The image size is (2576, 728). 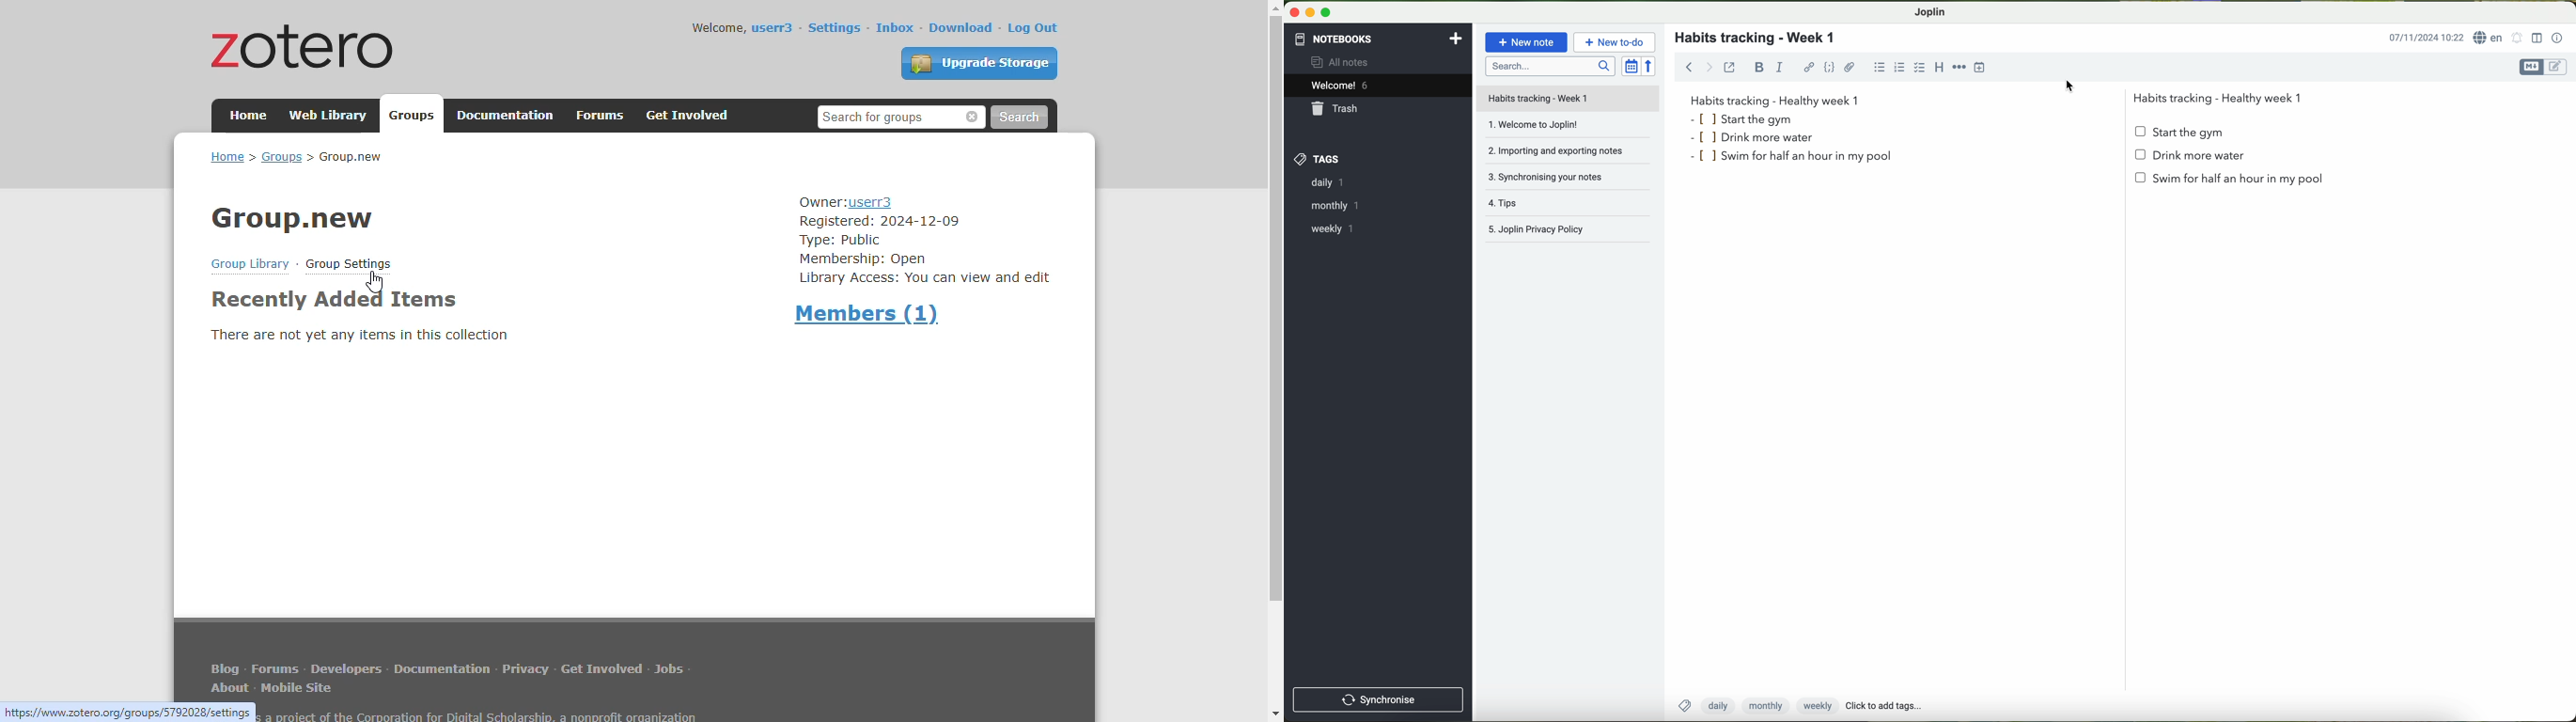 I want to click on note properties, so click(x=2558, y=39).